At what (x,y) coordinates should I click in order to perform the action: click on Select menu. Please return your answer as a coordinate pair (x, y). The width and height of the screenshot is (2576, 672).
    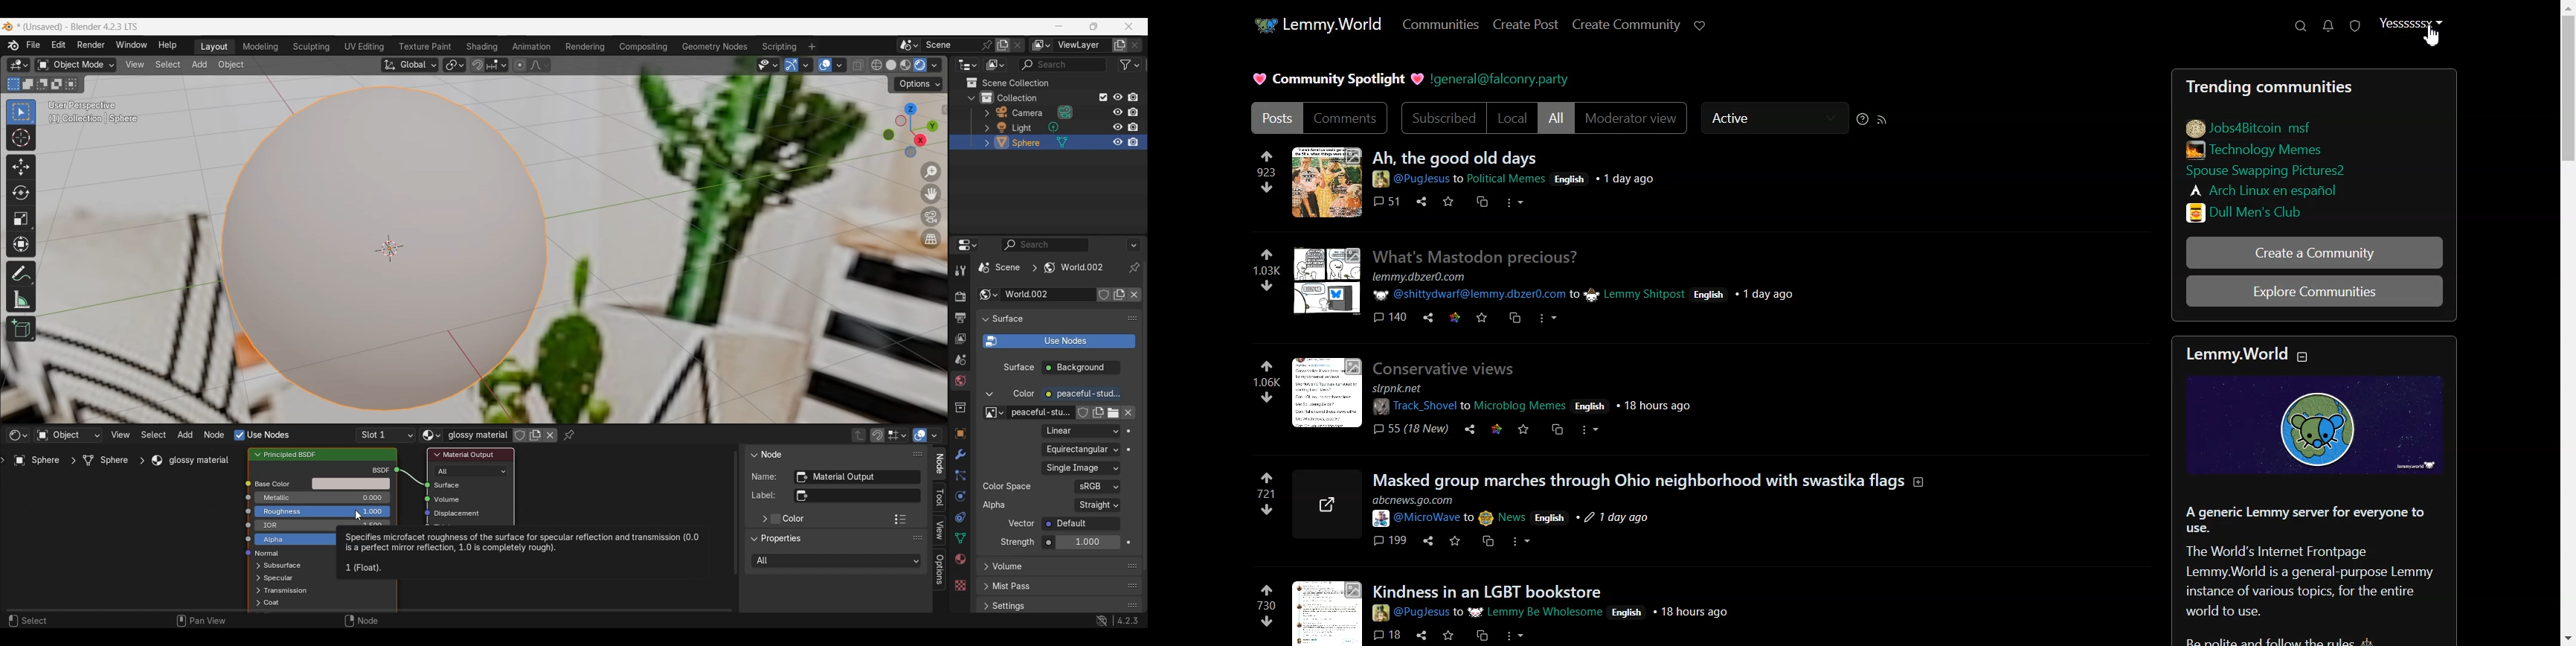
    Looking at the image, I should click on (153, 434).